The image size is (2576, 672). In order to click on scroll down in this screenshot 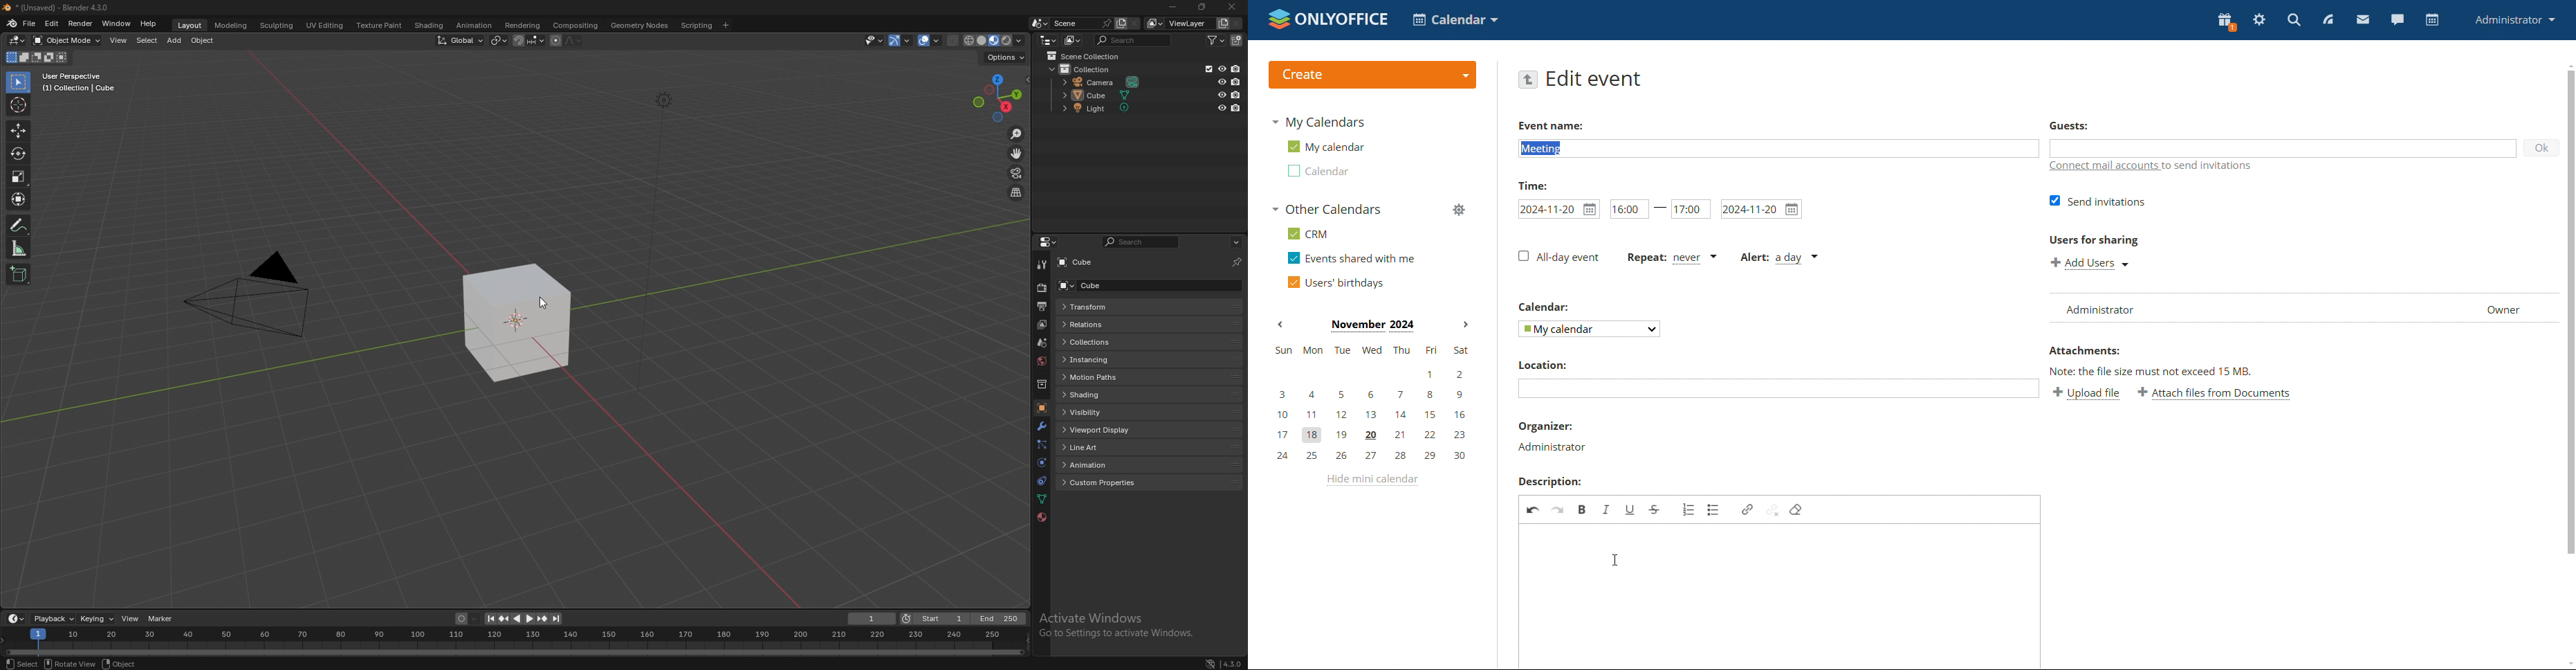, I will do `click(2568, 663)`.